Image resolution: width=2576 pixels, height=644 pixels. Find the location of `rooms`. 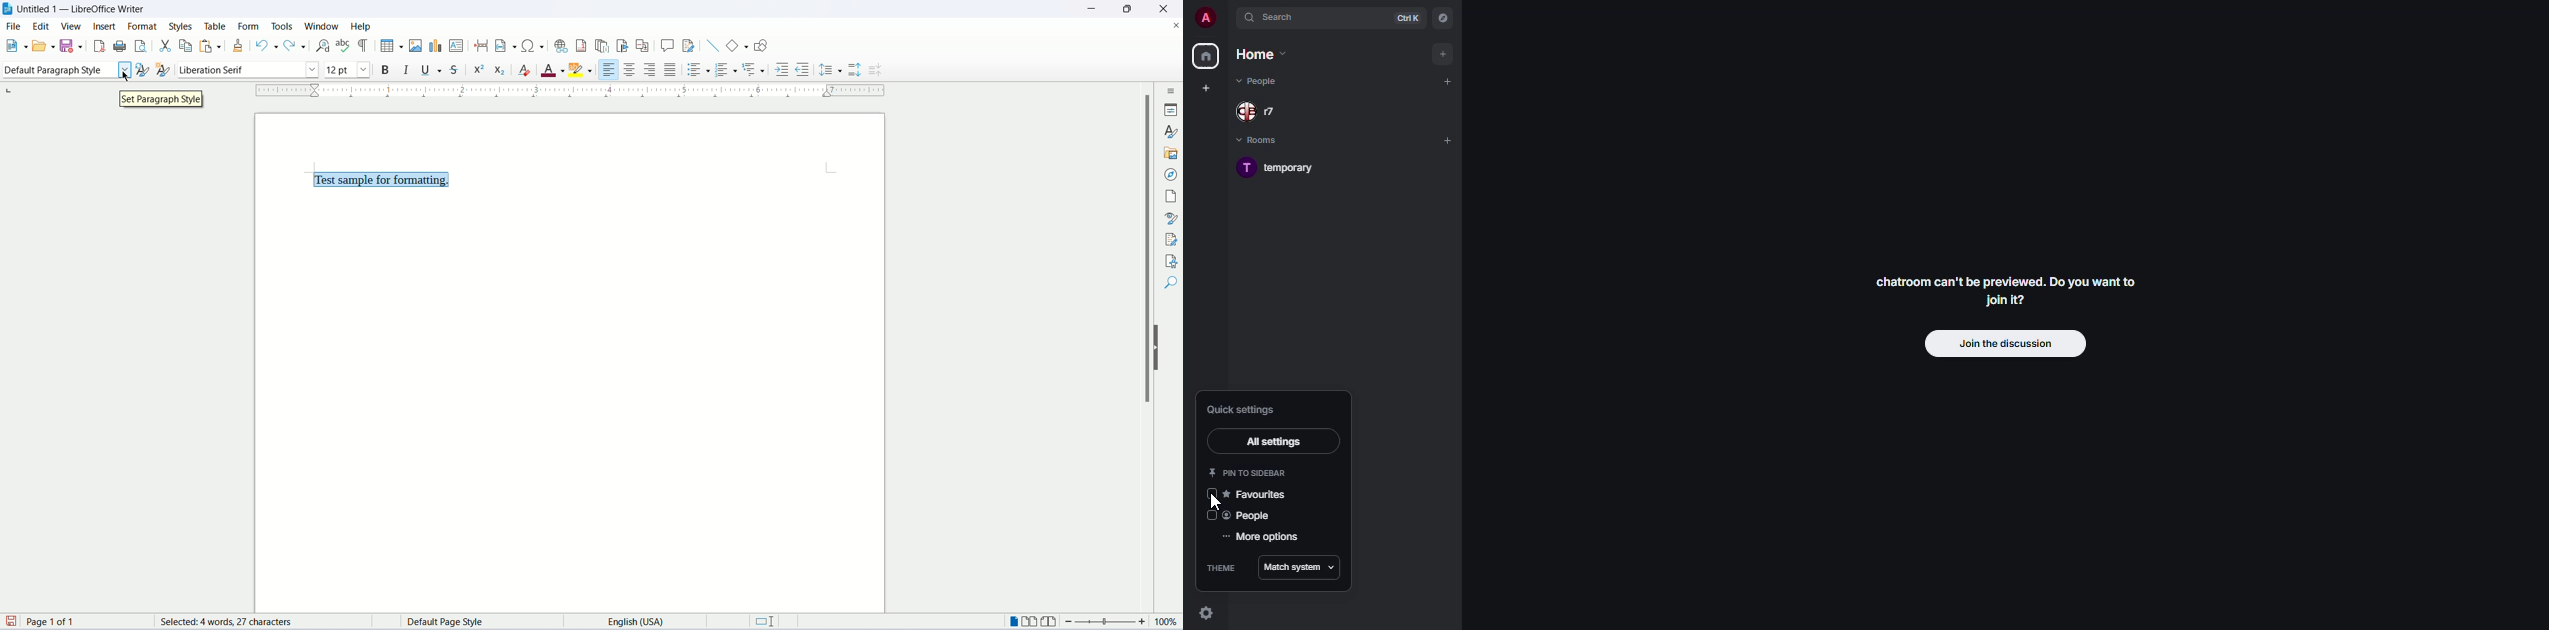

rooms is located at coordinates (1268, 140).